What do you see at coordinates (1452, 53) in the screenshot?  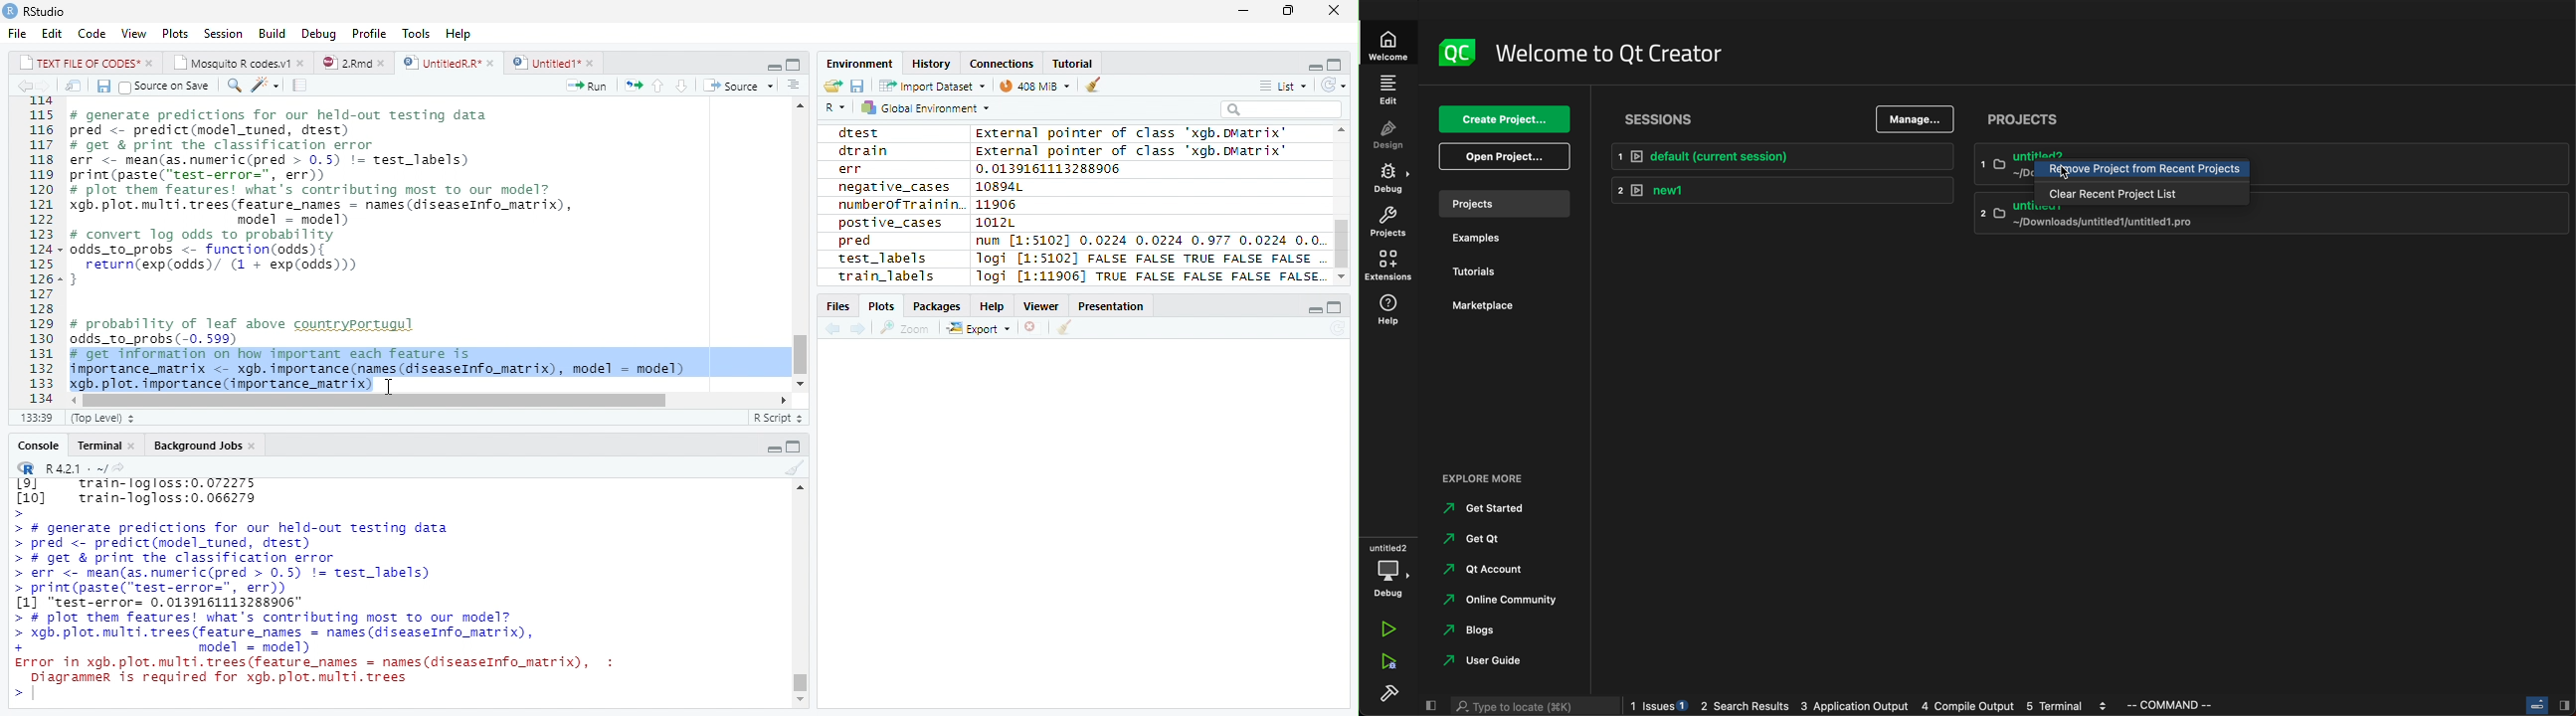 I see `logo` at bounding box center [1452, 53].